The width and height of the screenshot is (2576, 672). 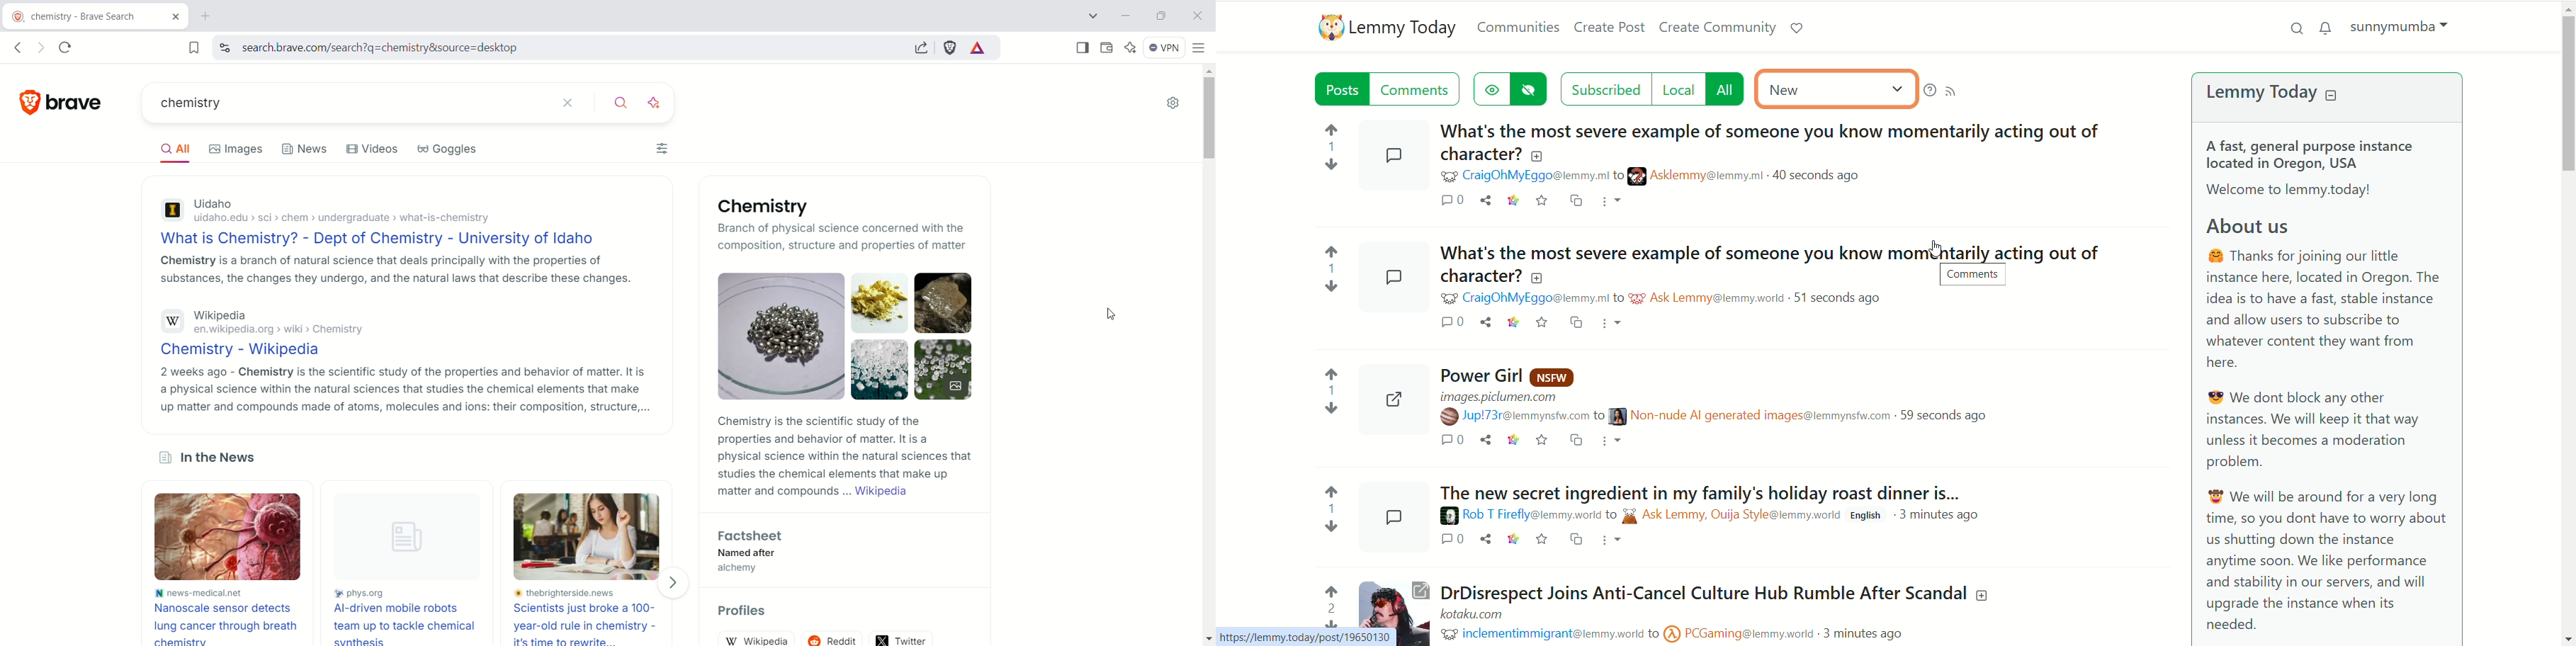 What do you see at coordinates (1944, 516) in the screenshot?
I see `3 minutes ago` at bounding box center [1944, 516].